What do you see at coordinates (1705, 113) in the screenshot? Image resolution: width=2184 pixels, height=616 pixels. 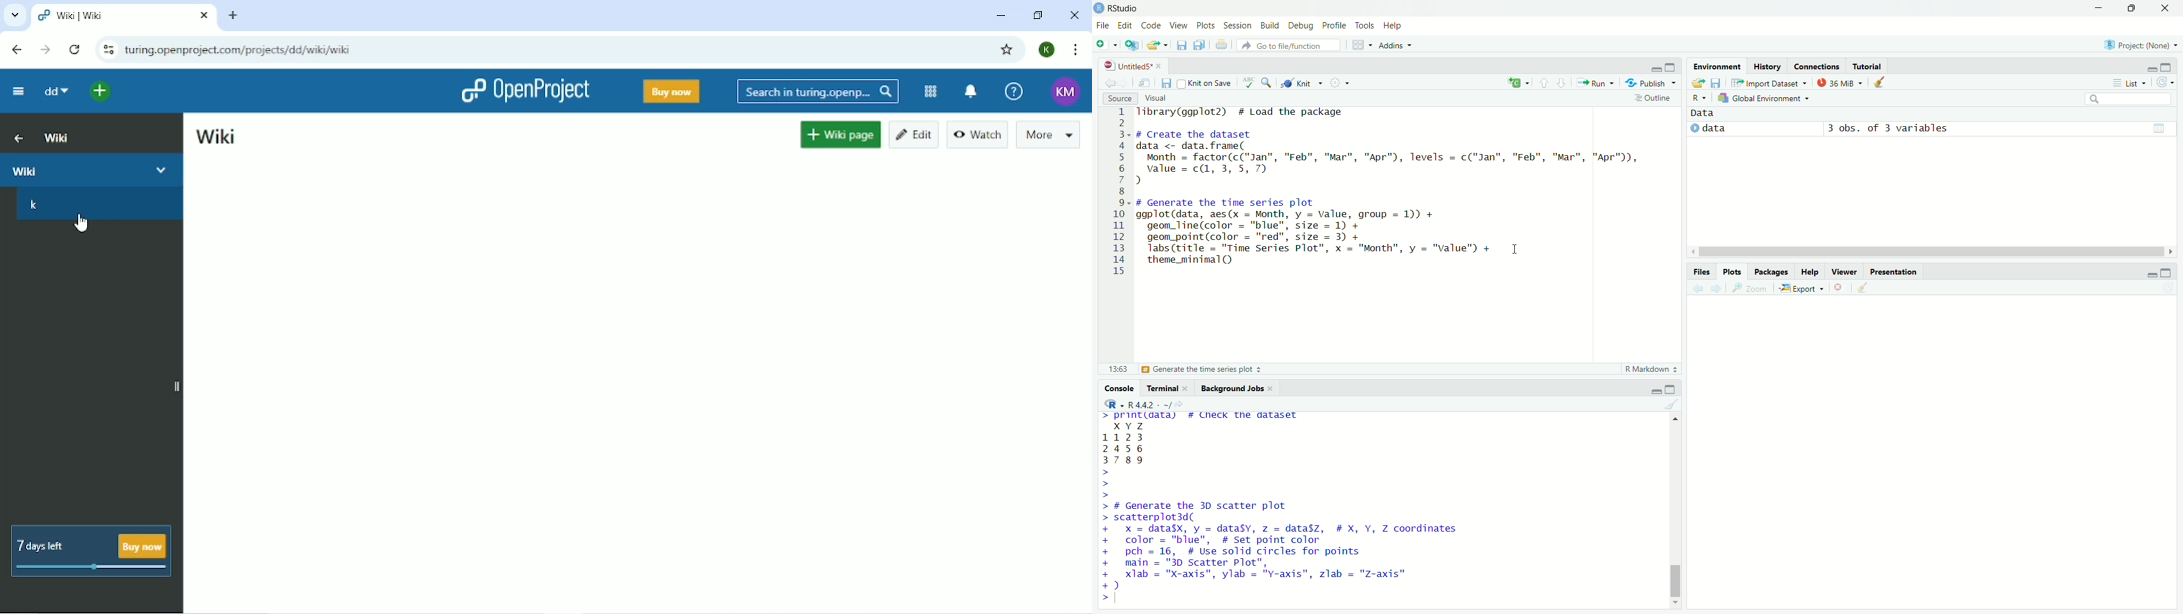 I see `data` at bounding box center [1705, 113].